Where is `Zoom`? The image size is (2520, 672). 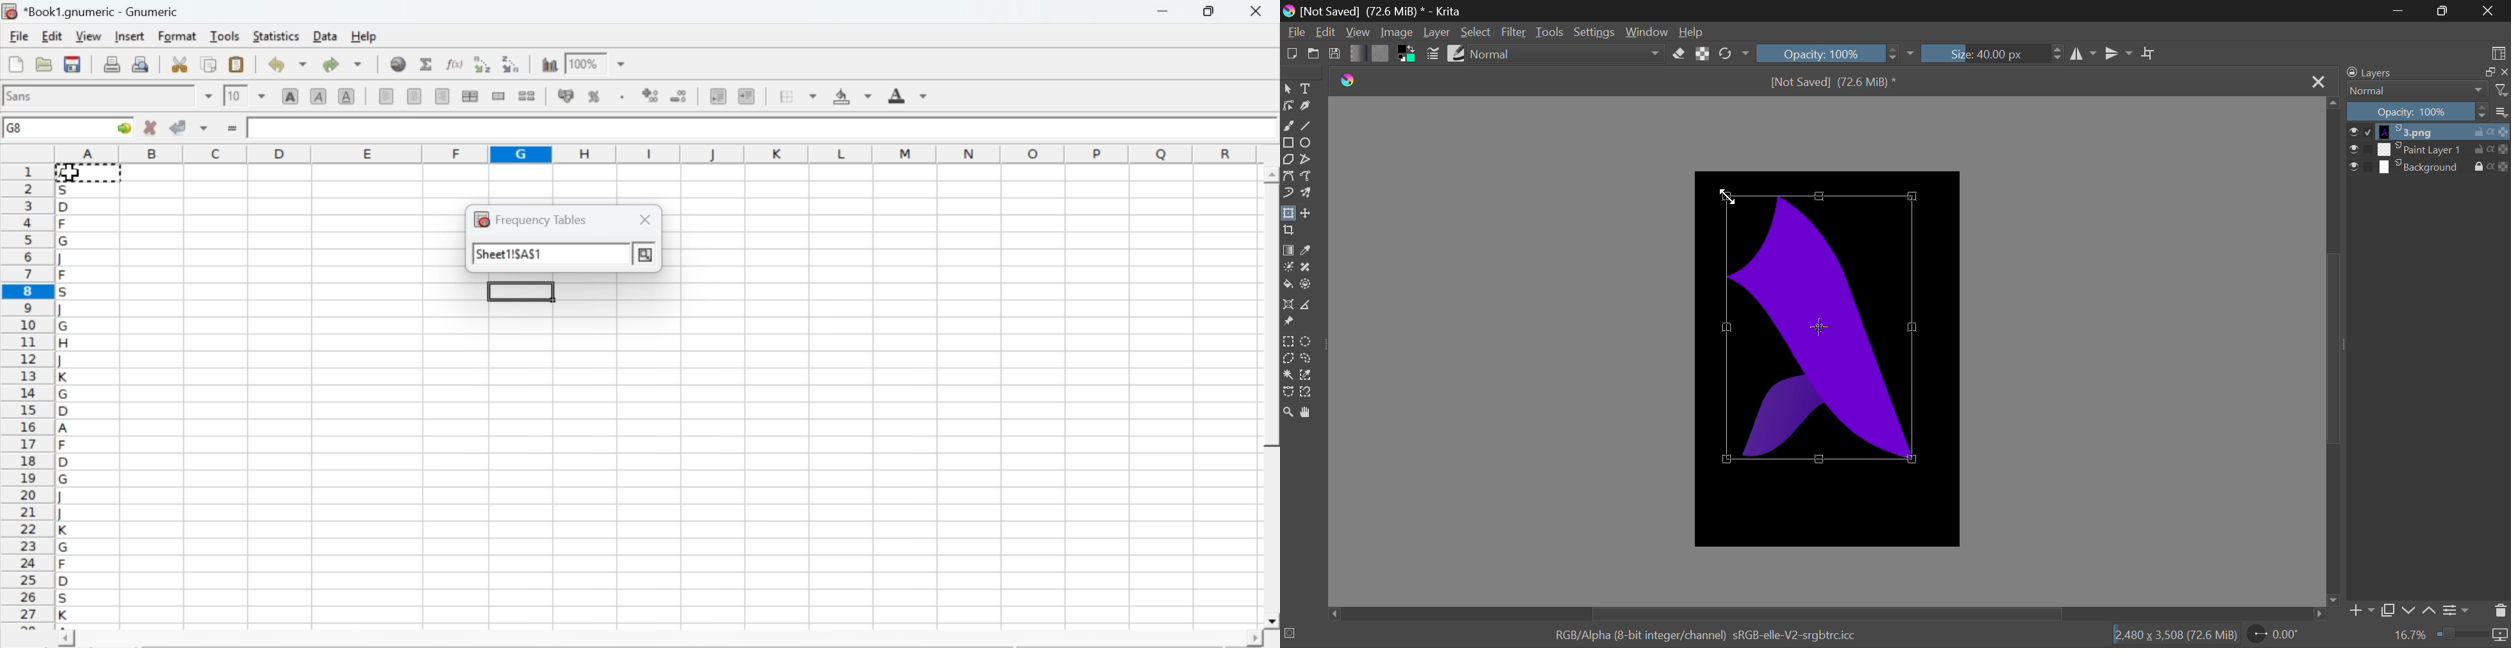
Zoom is located at coordinates (1288, 409).